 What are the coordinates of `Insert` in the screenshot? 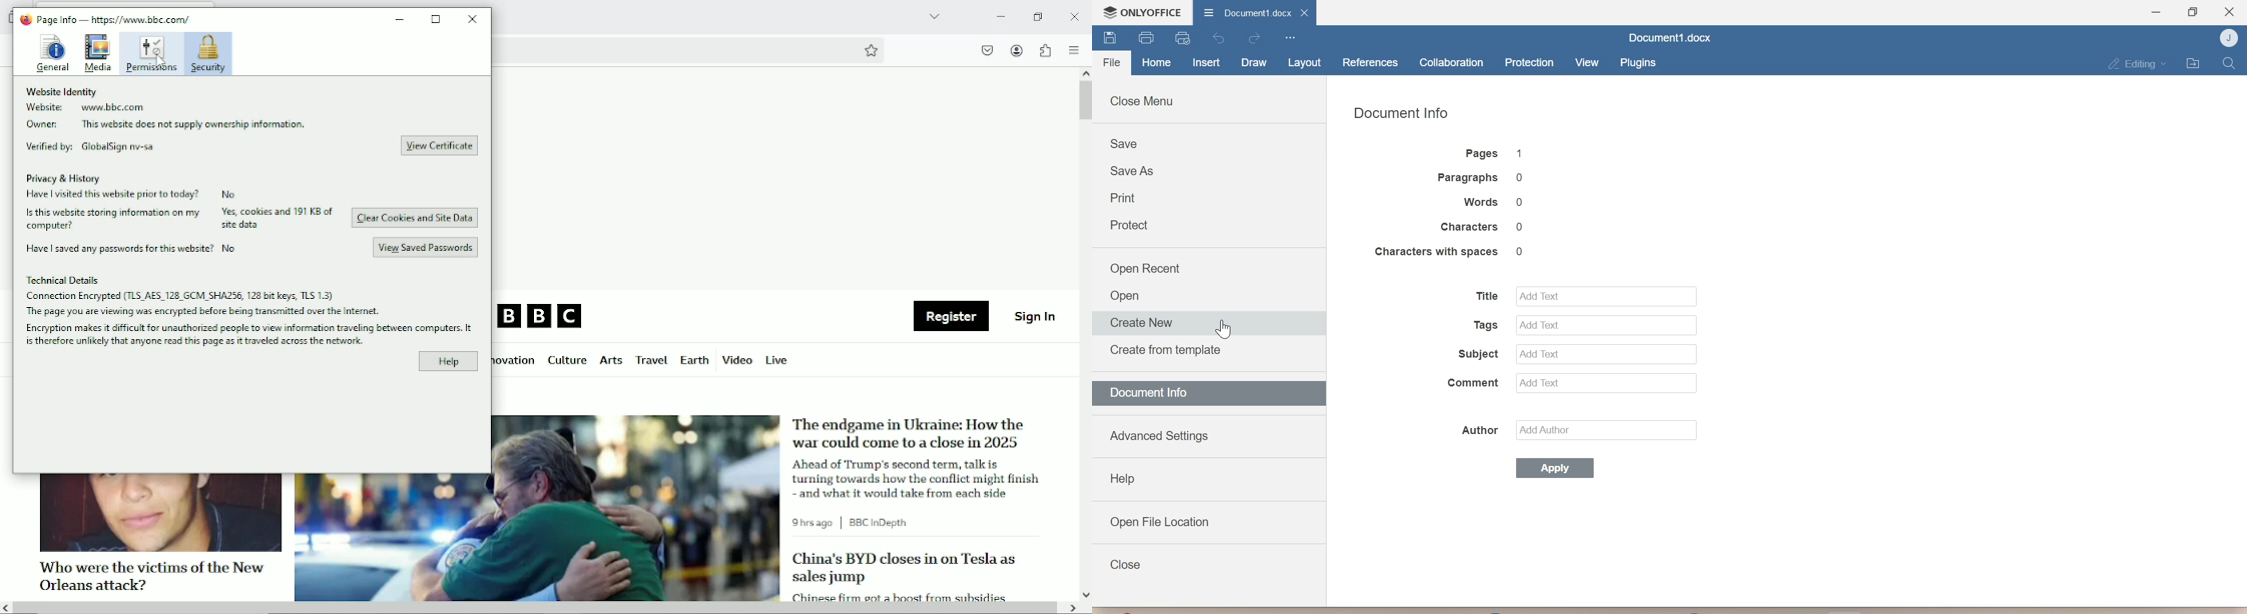 It's located at (1207, 62).